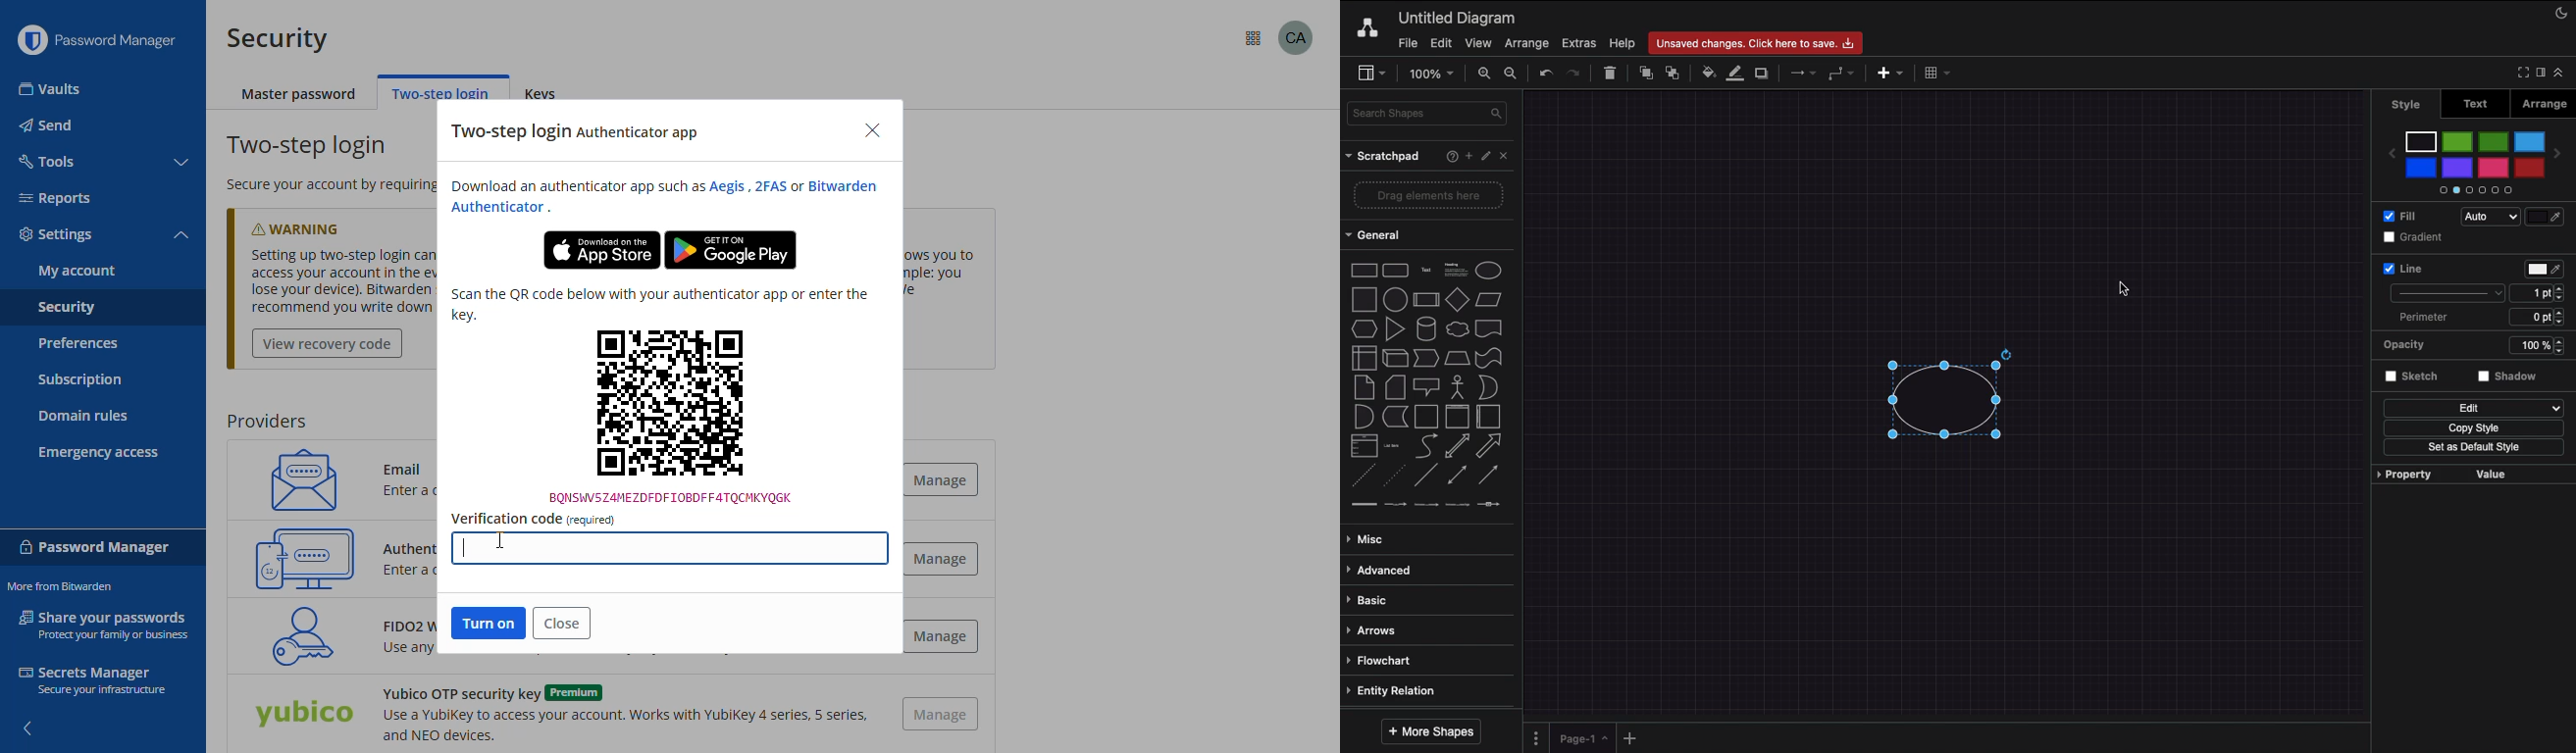  Describe the element at coordinates (946, 558) in the screenshot. I see `manage` at that location.